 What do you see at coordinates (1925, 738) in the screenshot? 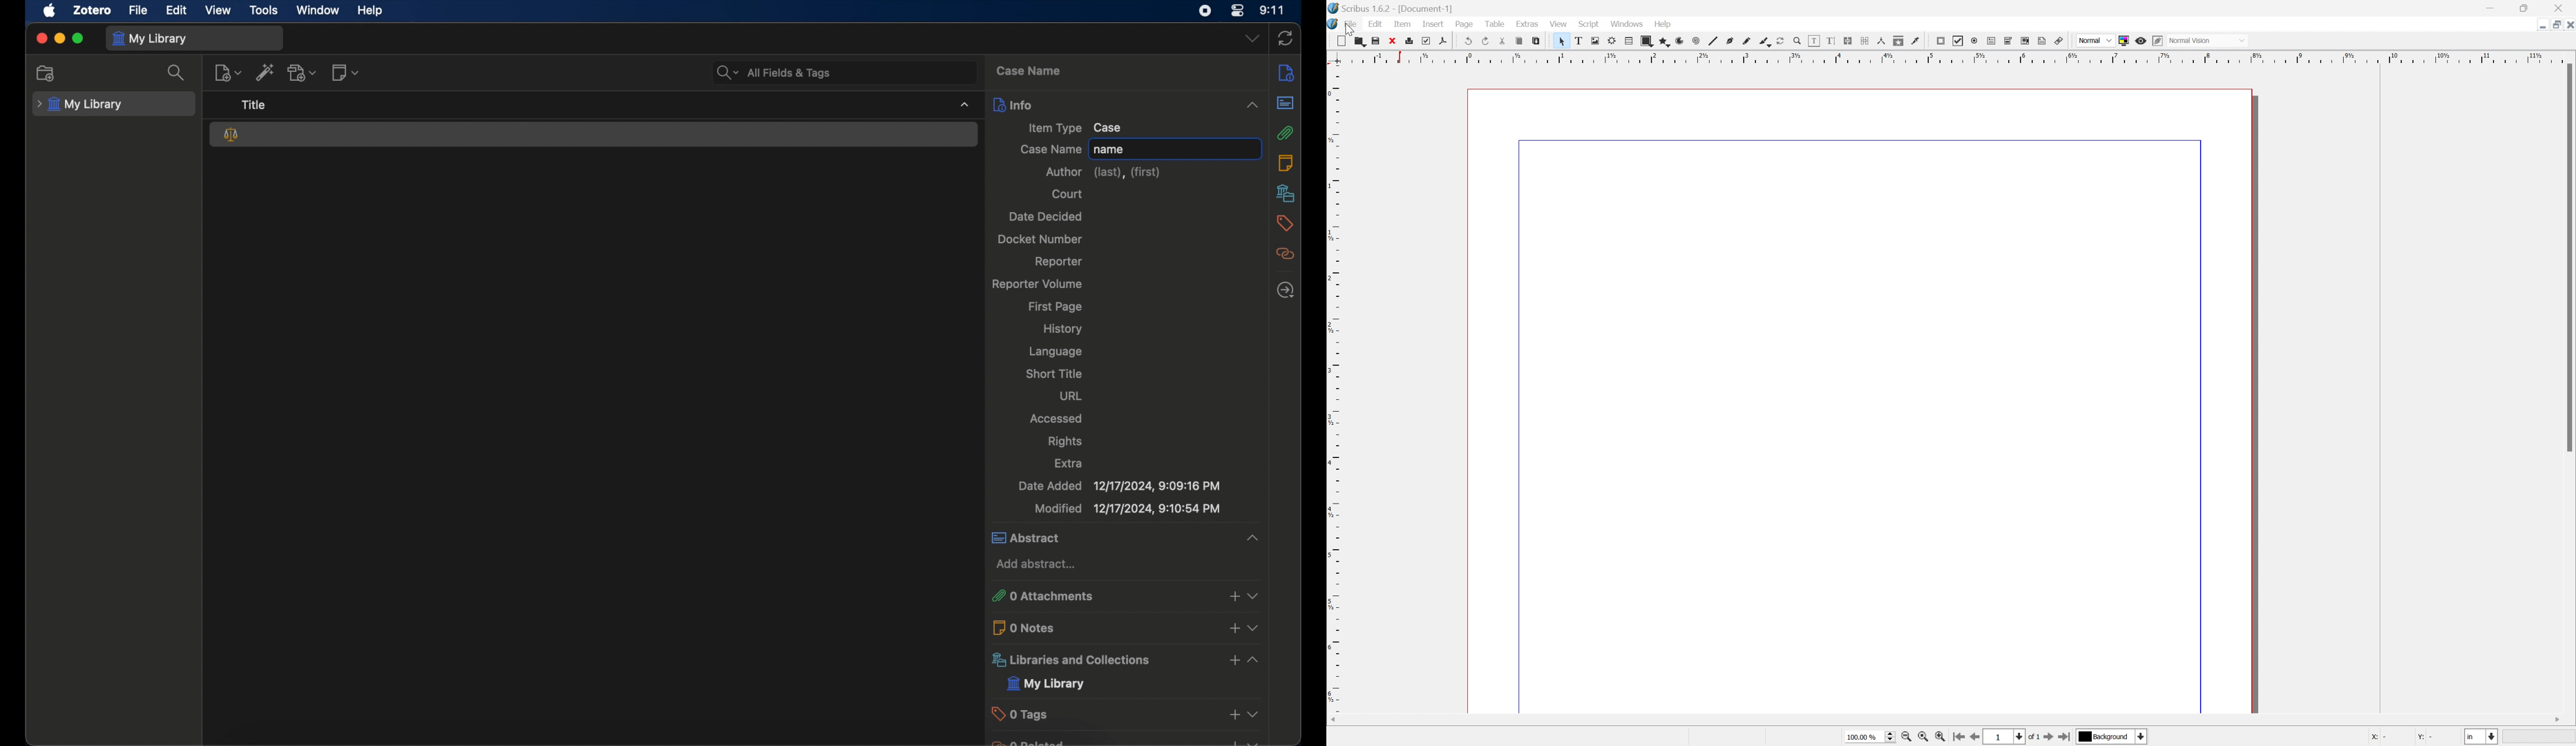
I see `zoom to 100%` at bounding box center [1925, 738].